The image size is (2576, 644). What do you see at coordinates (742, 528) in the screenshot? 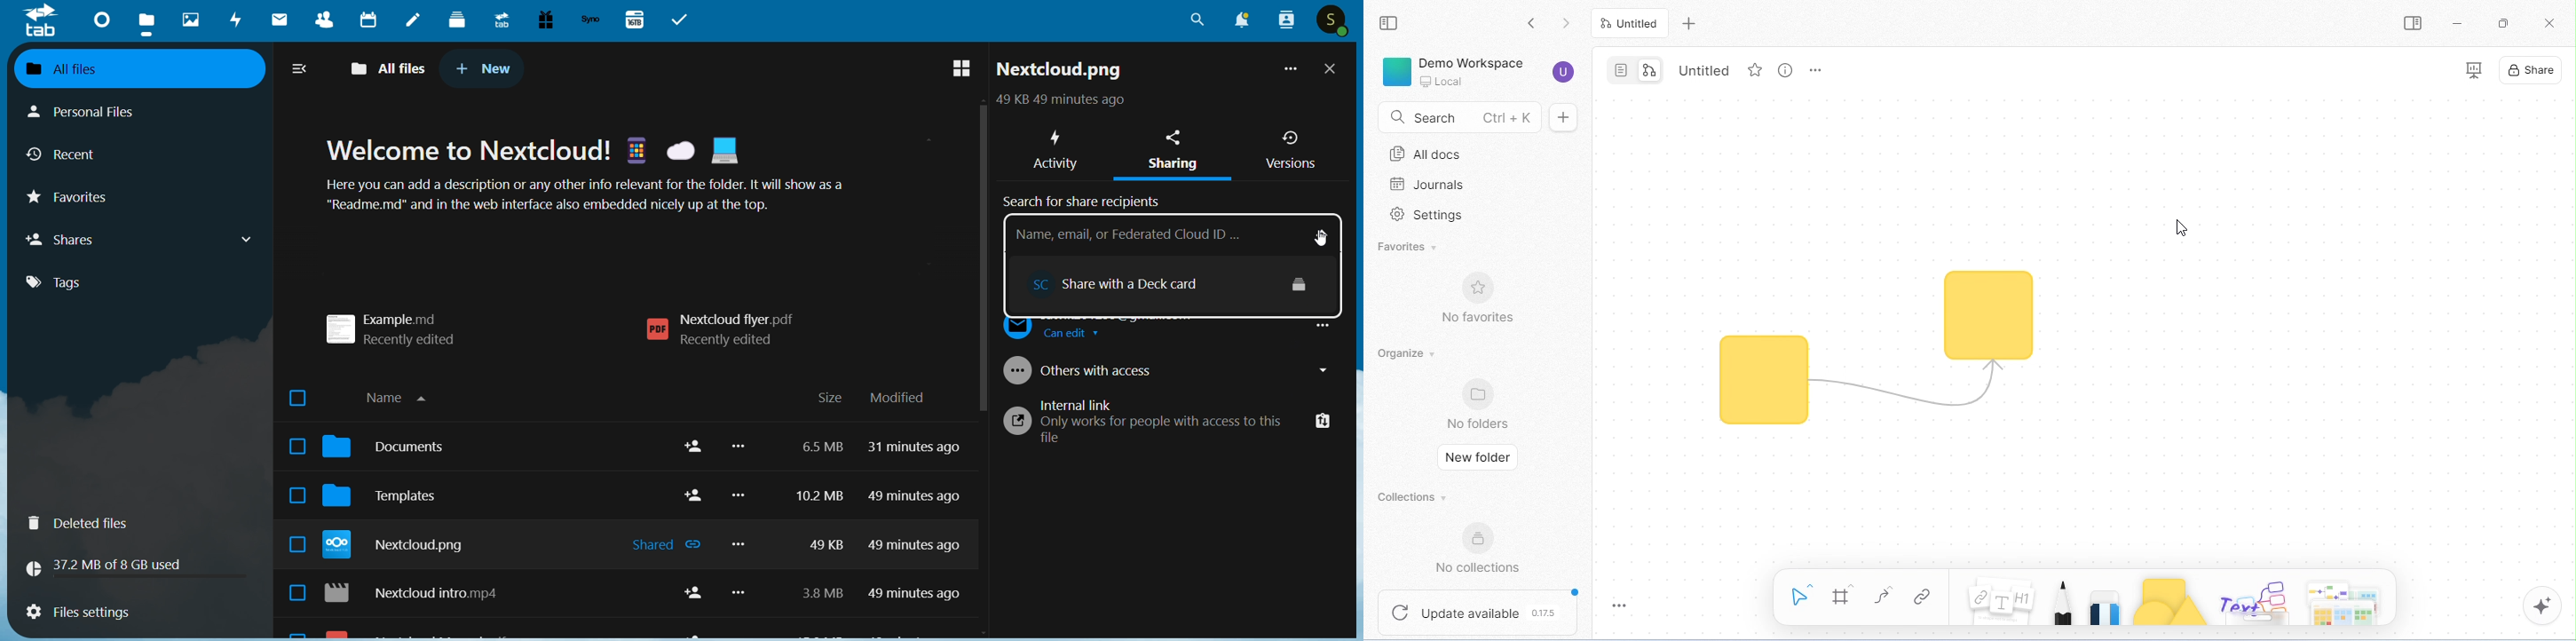
I see `more` at bounding box center [742, 528].